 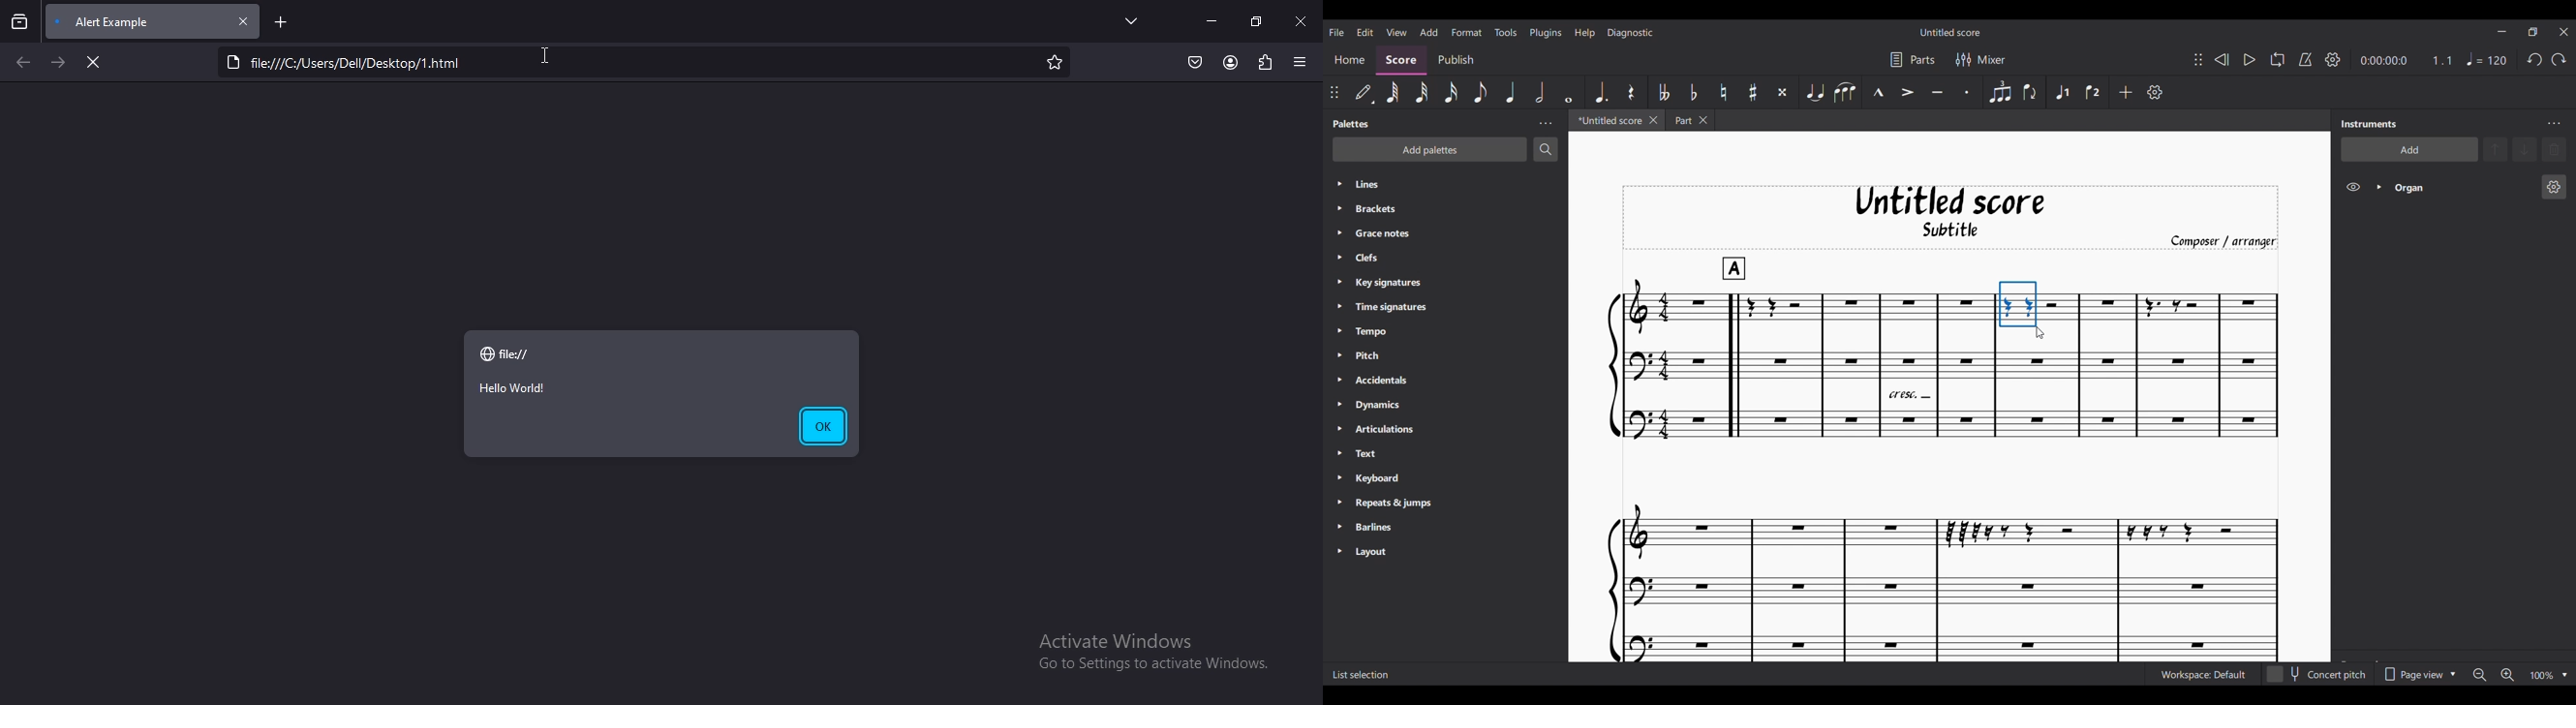 I want to click on Hide Organ on score, so click(x=2353, y=187).